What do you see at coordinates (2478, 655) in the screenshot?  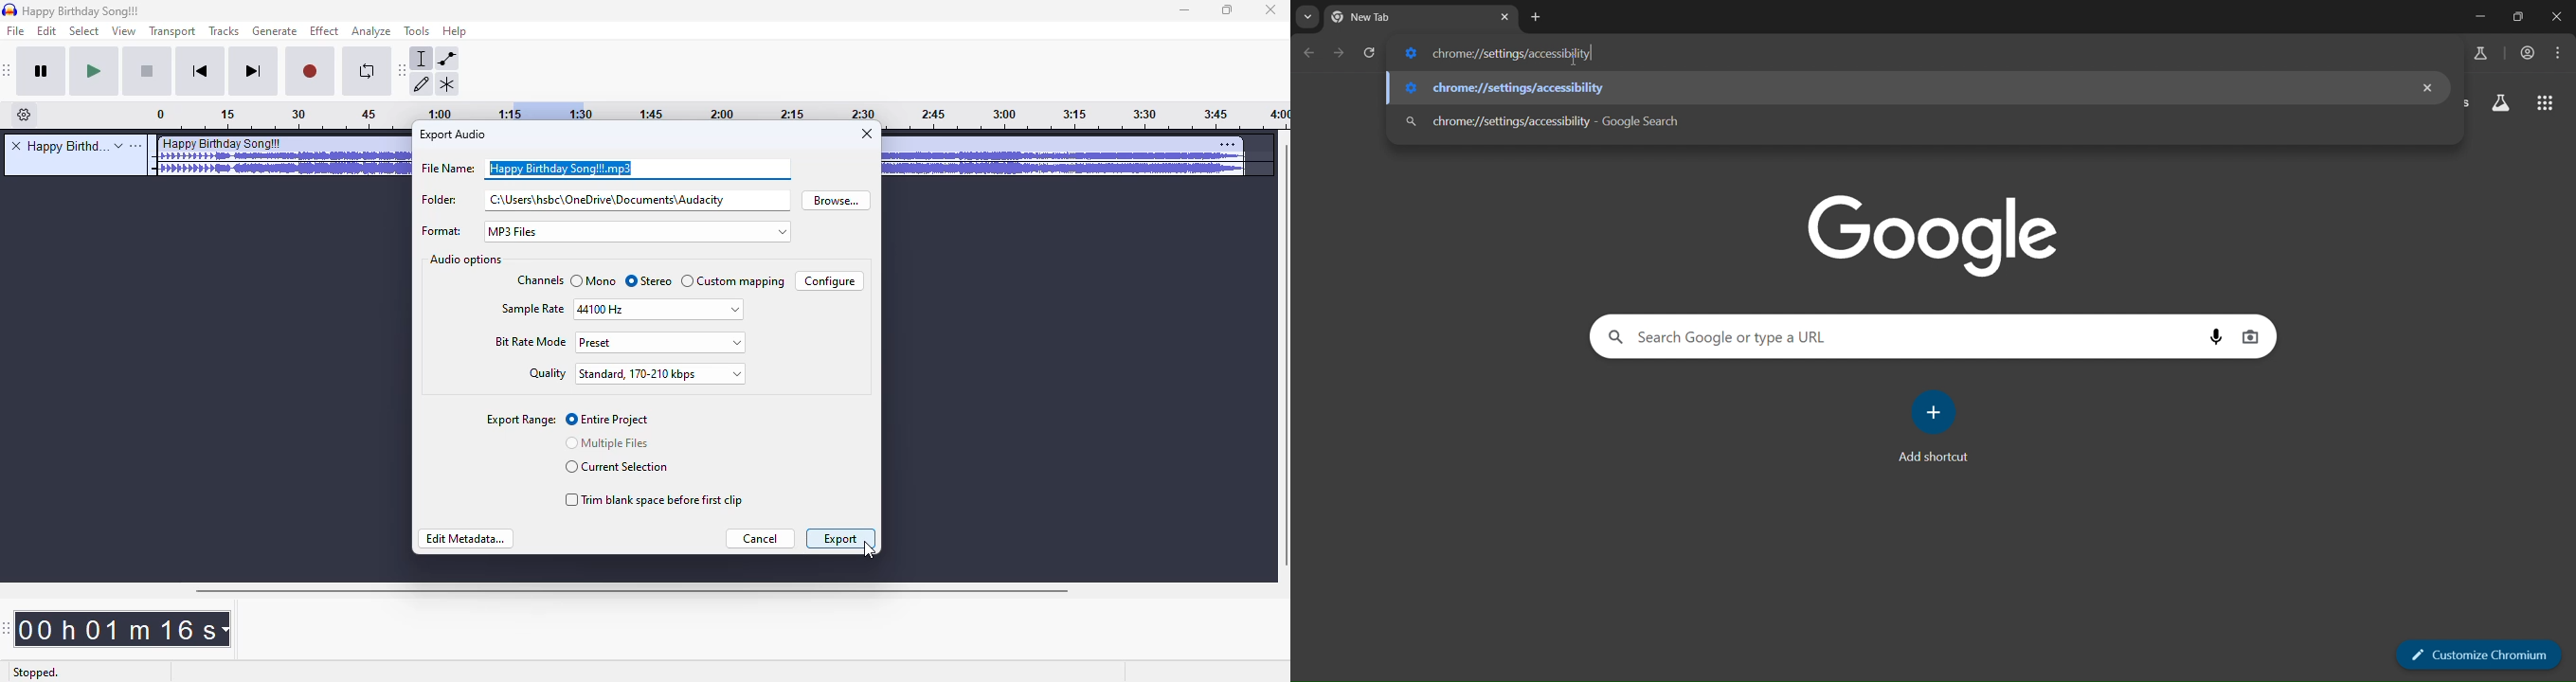 I see `customize chromium` at bounding box center [2478, 655].